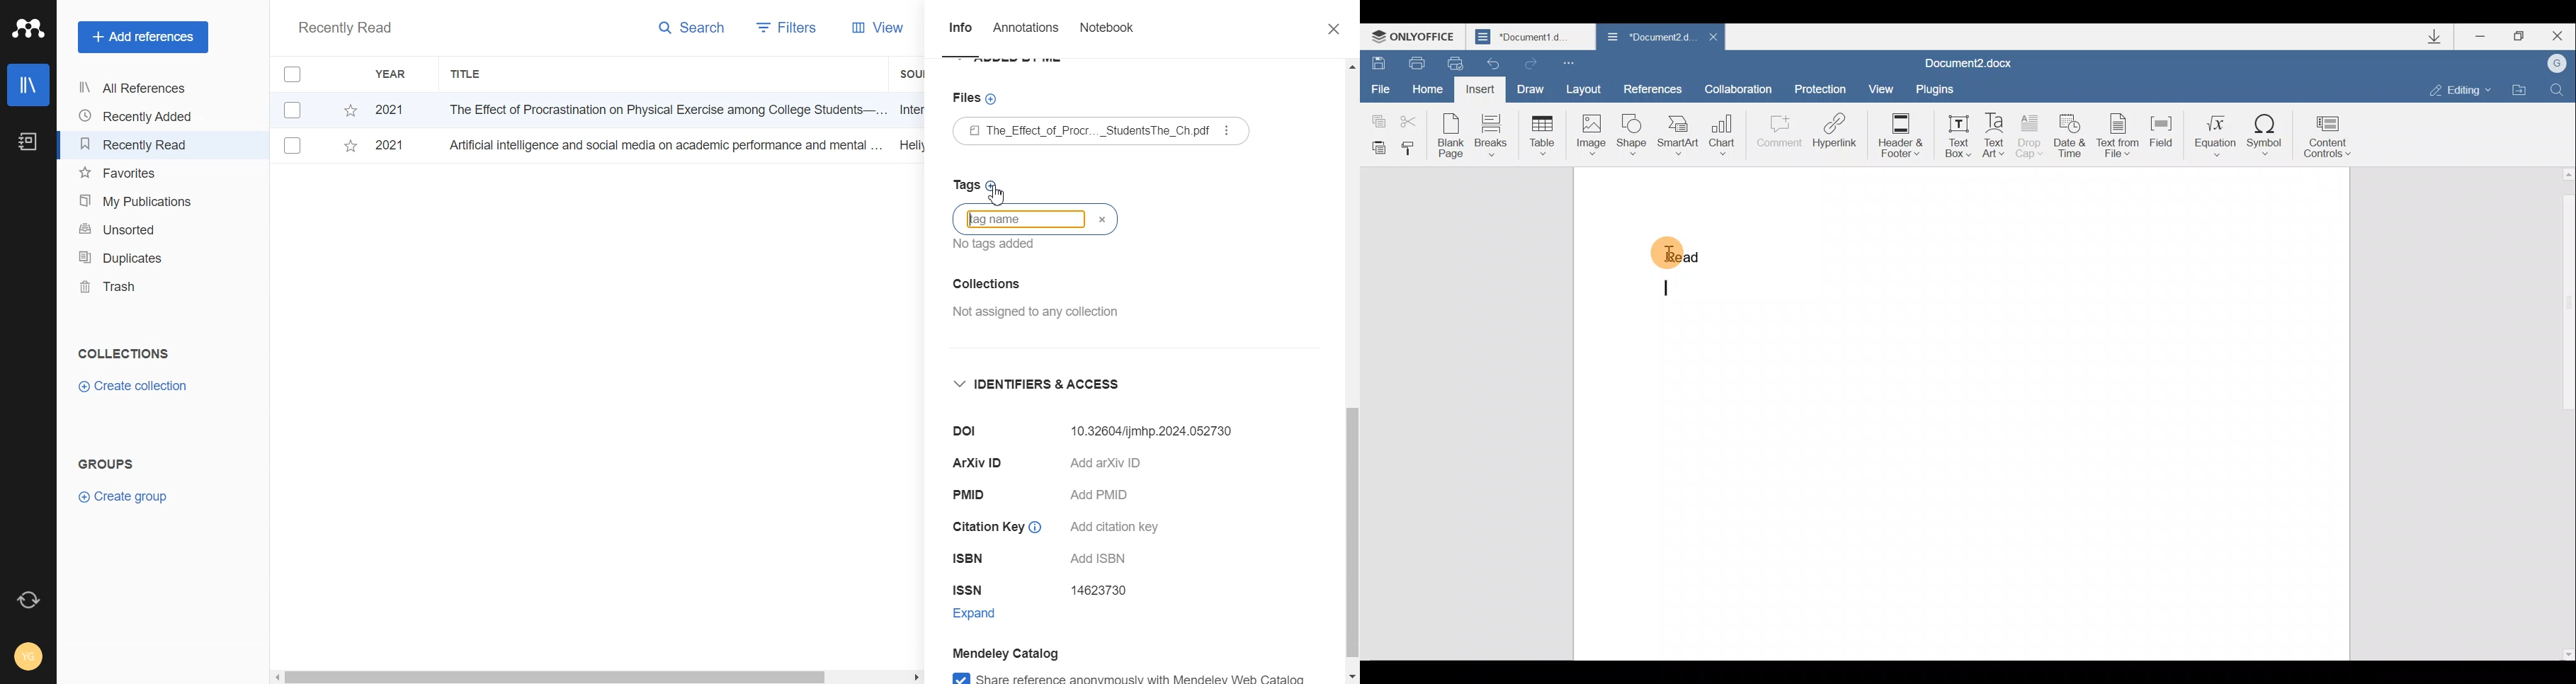 This screenshot has width=2576, height=700. Describe the element at coordinates (1877, 87) in the screenshot. I see `View` at that location.